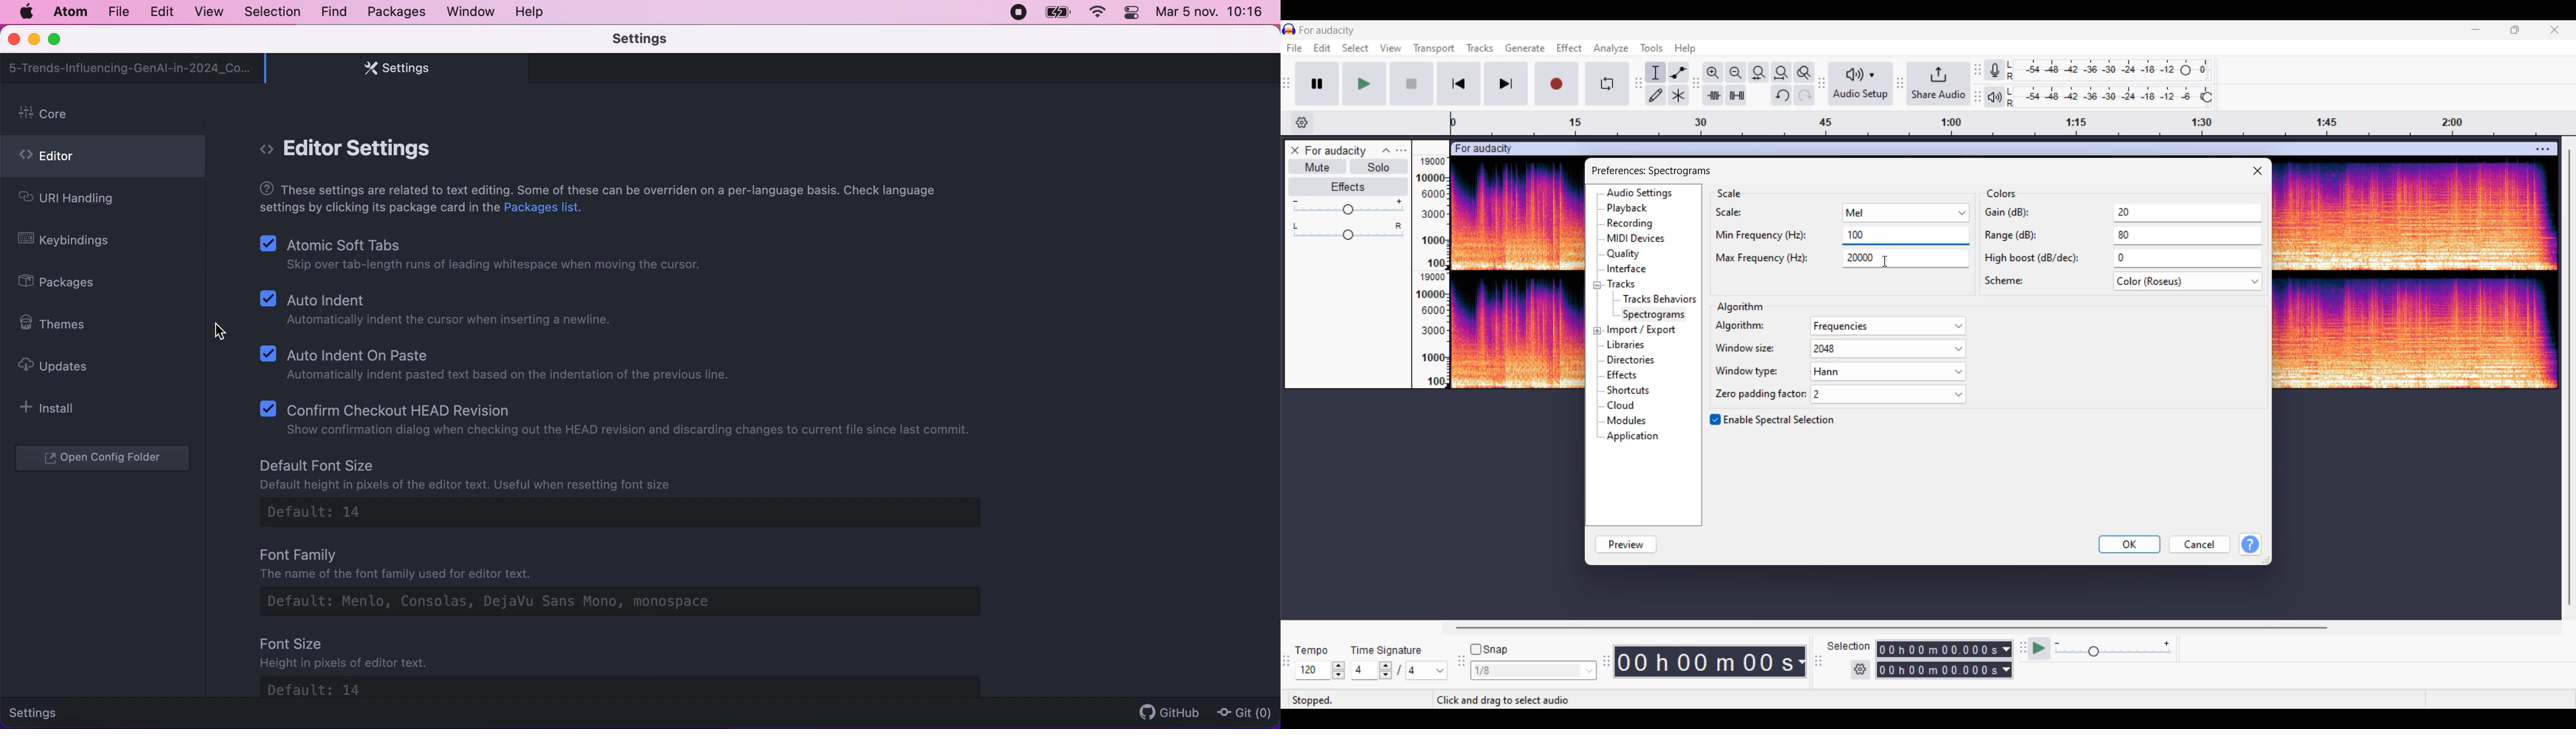 The height and width of the screenshot is (756, 2576). I want to click on Current duration of track, so click(1704, 662).